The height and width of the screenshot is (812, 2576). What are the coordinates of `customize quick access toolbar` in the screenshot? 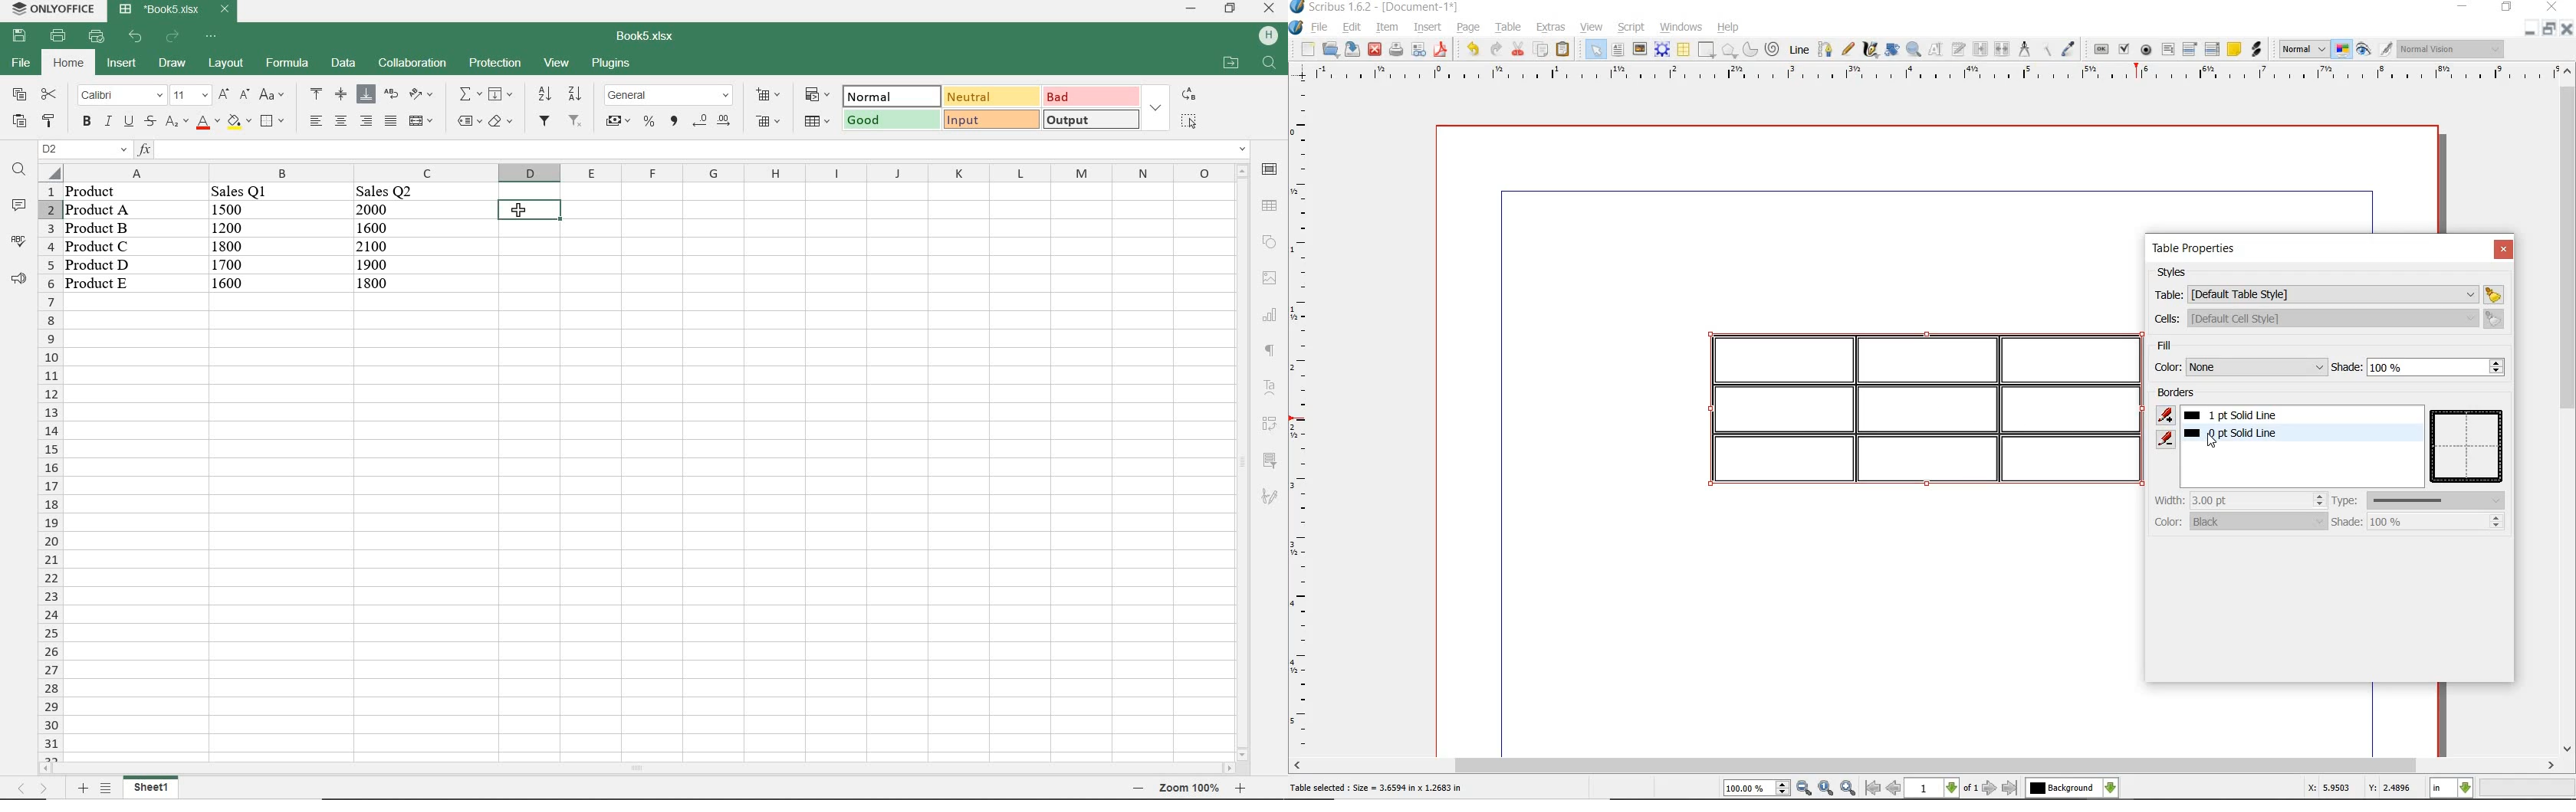 It's located at (209, 37).